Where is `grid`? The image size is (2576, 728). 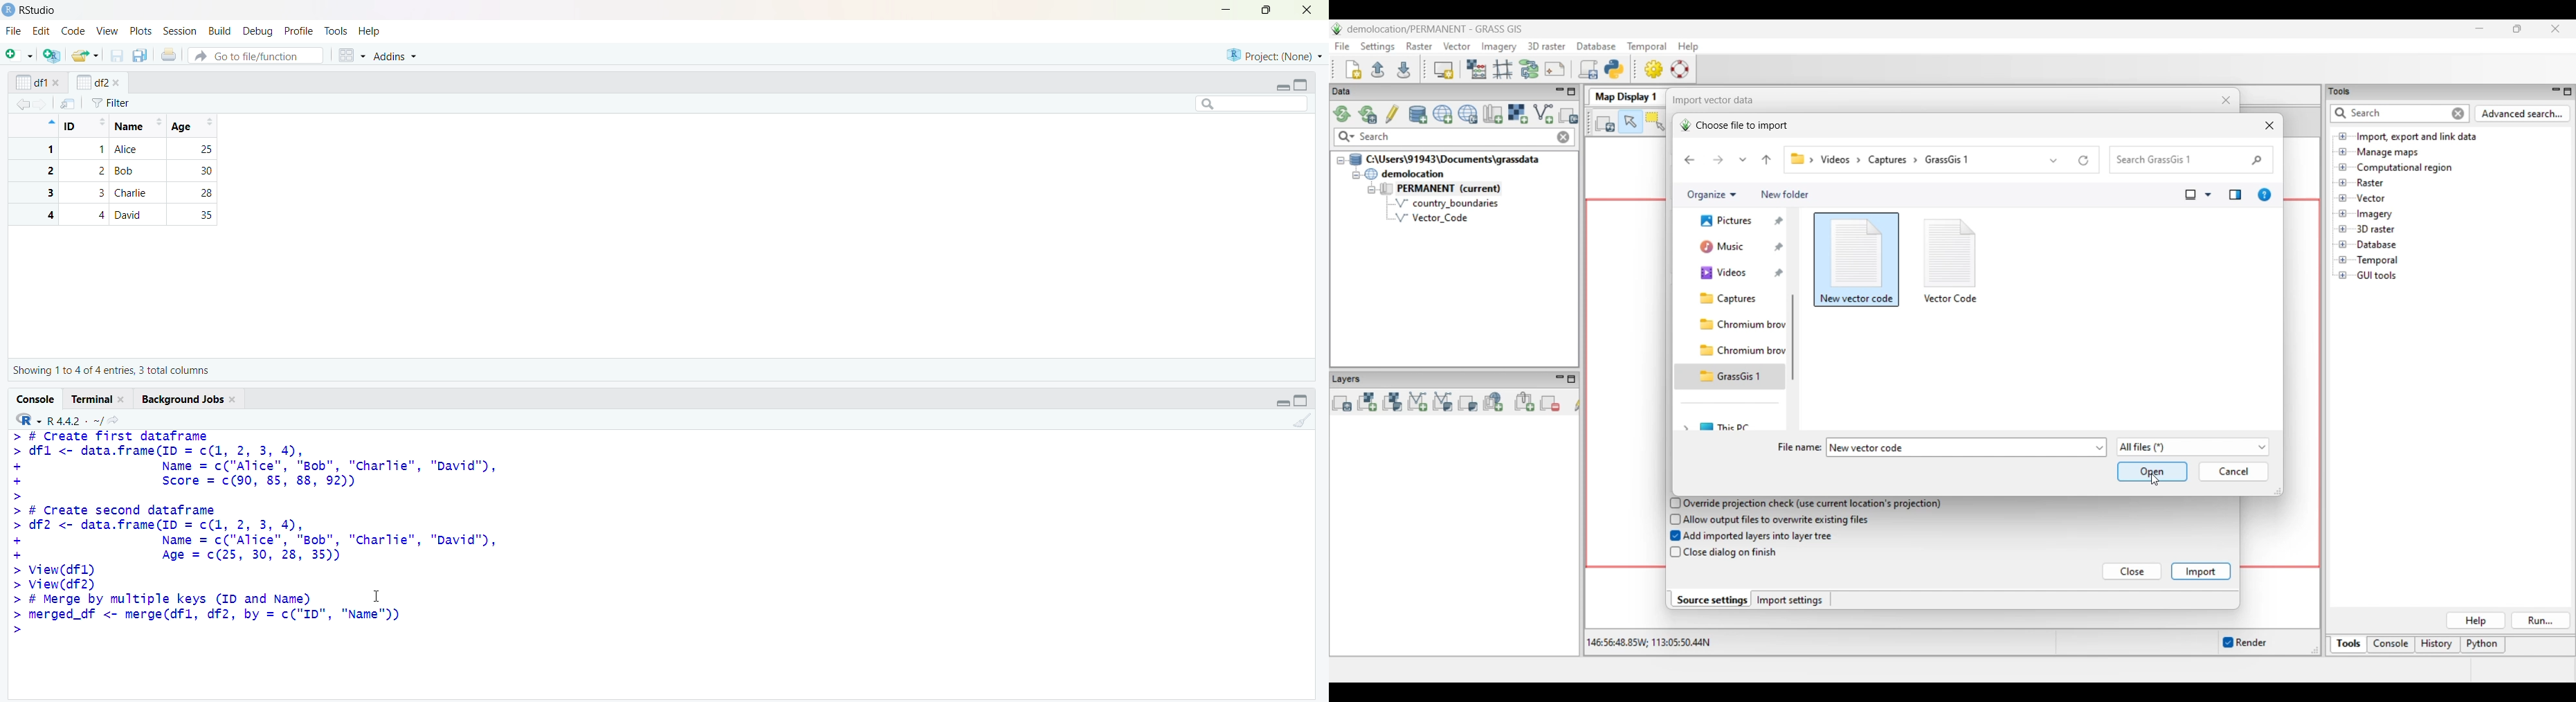
grid is located at coordinates (352, 55).